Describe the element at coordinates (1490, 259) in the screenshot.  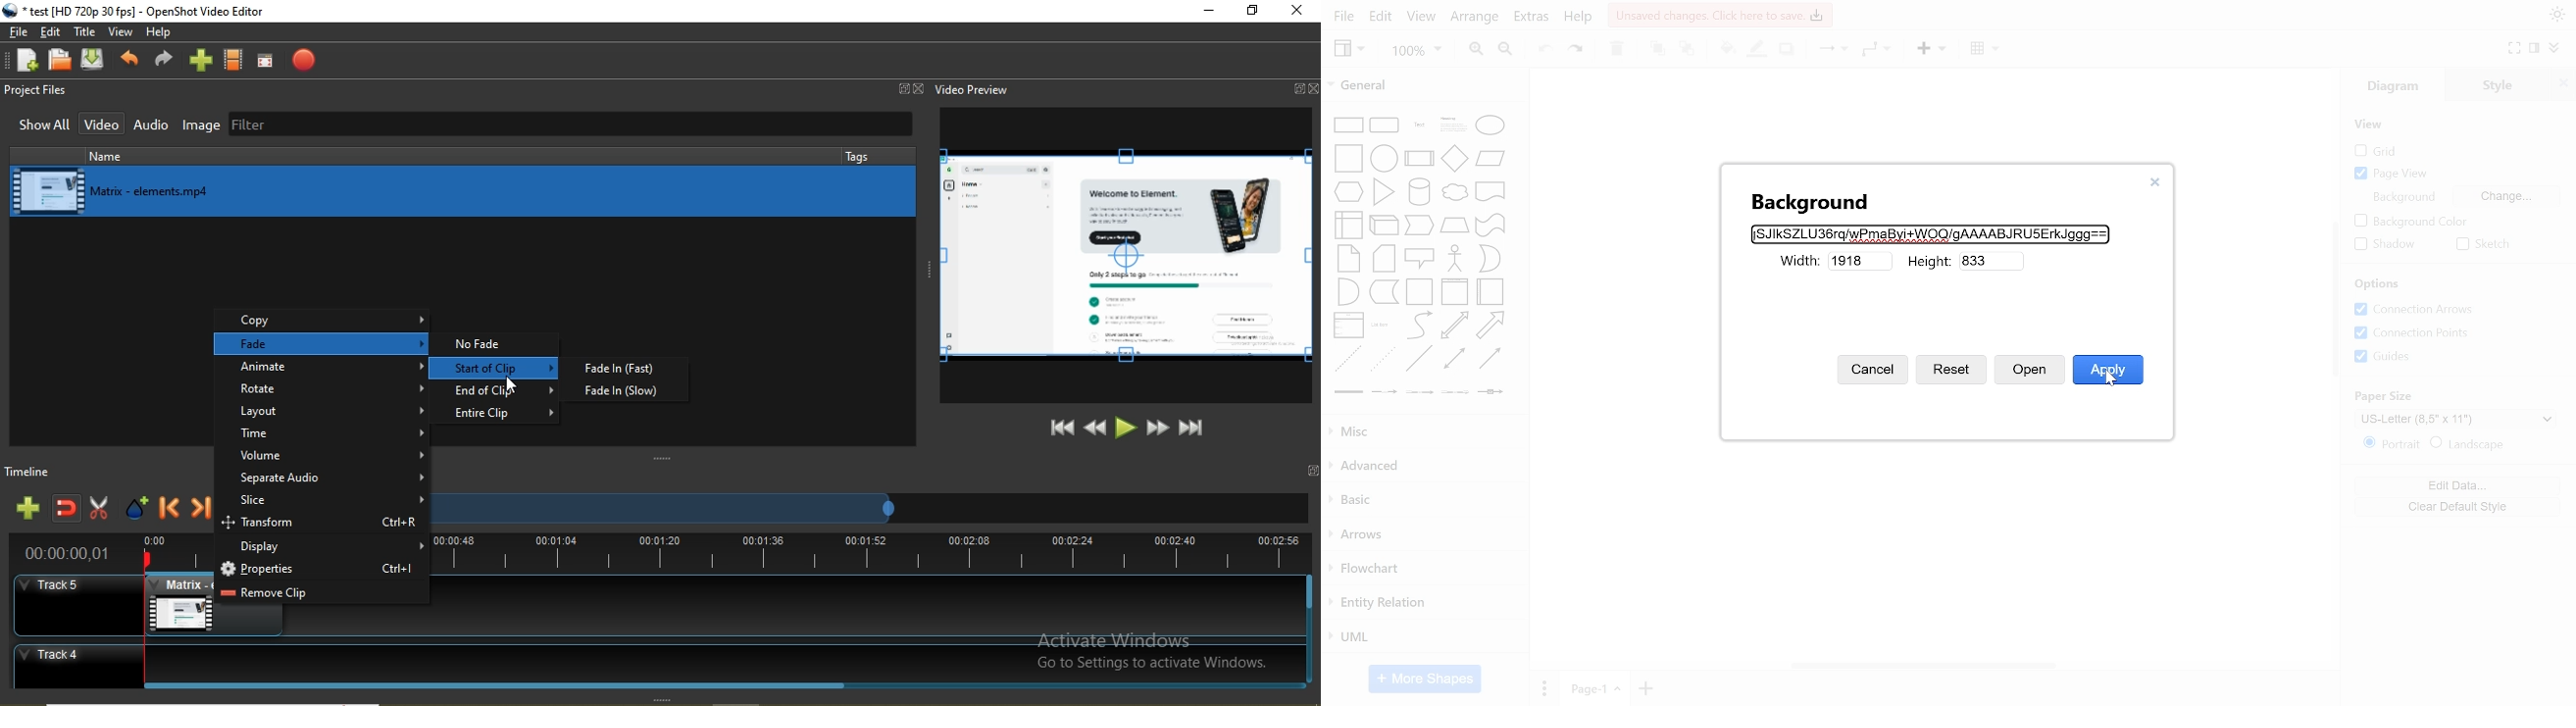
I see `general shapes` at that location.